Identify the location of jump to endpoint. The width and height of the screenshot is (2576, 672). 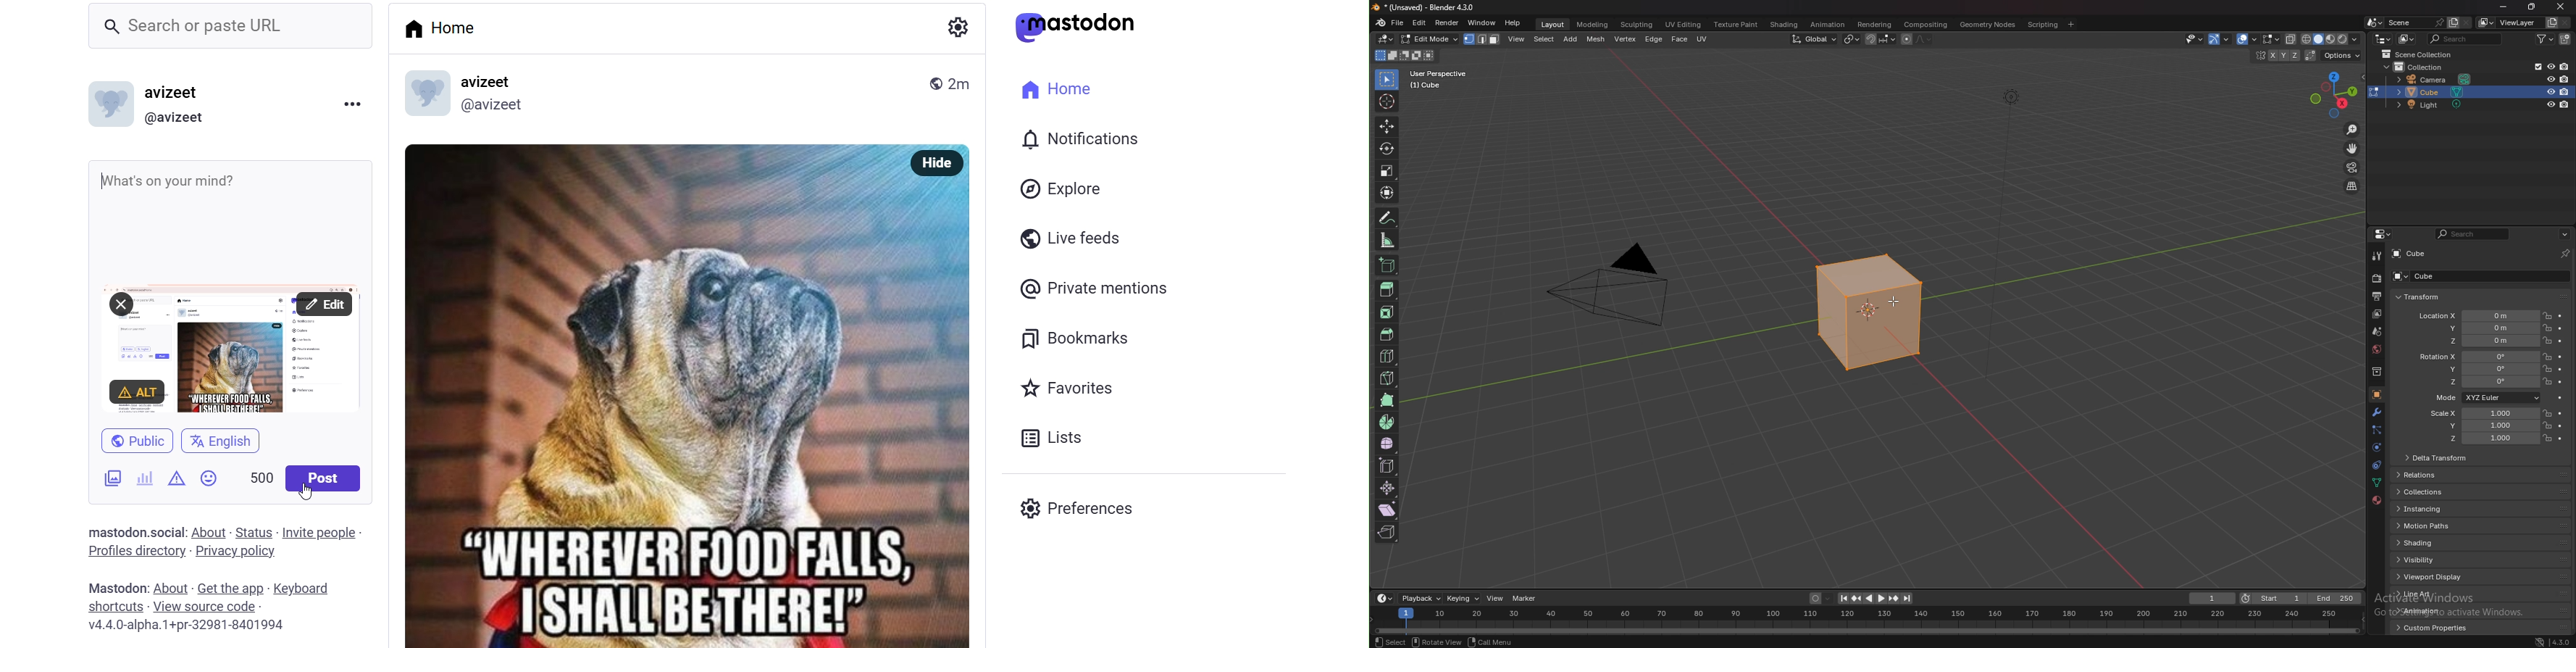
(1843, 598).